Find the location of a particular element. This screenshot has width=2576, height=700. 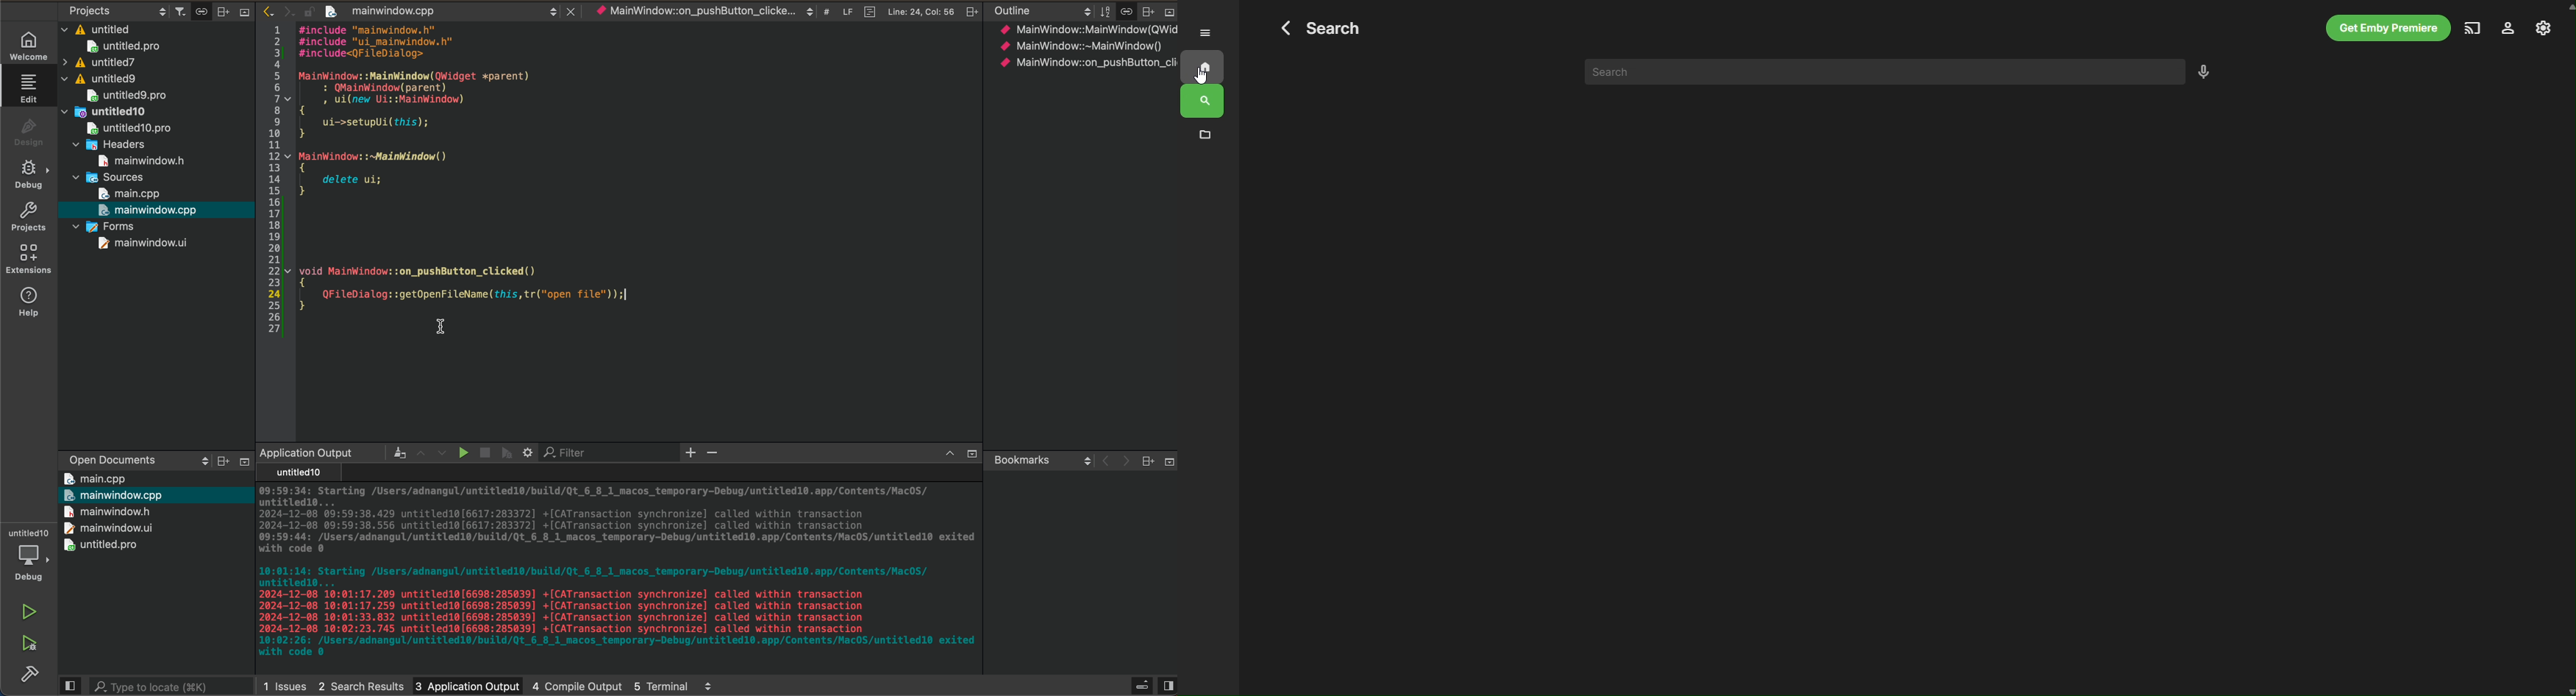

MainWindow::MainWindow (Q is located at coordinates (1078, 29).